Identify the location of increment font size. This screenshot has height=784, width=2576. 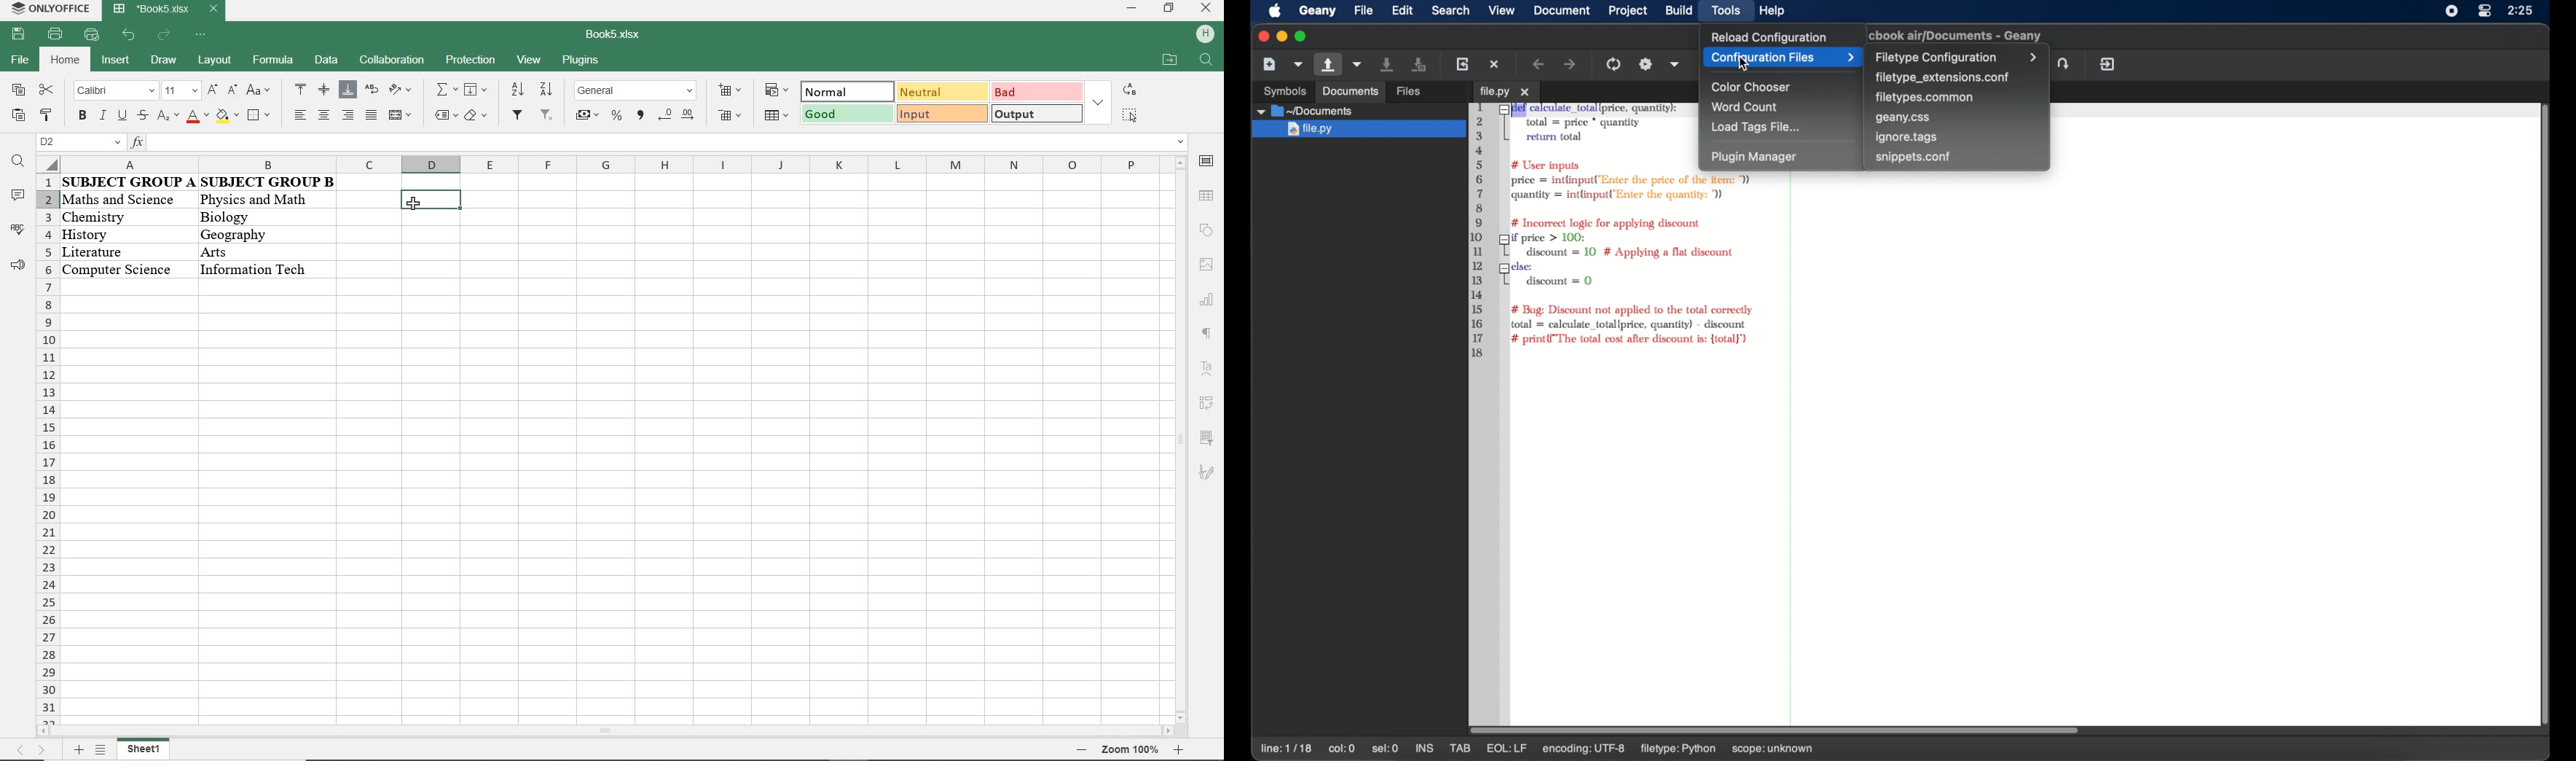
(211, 91).